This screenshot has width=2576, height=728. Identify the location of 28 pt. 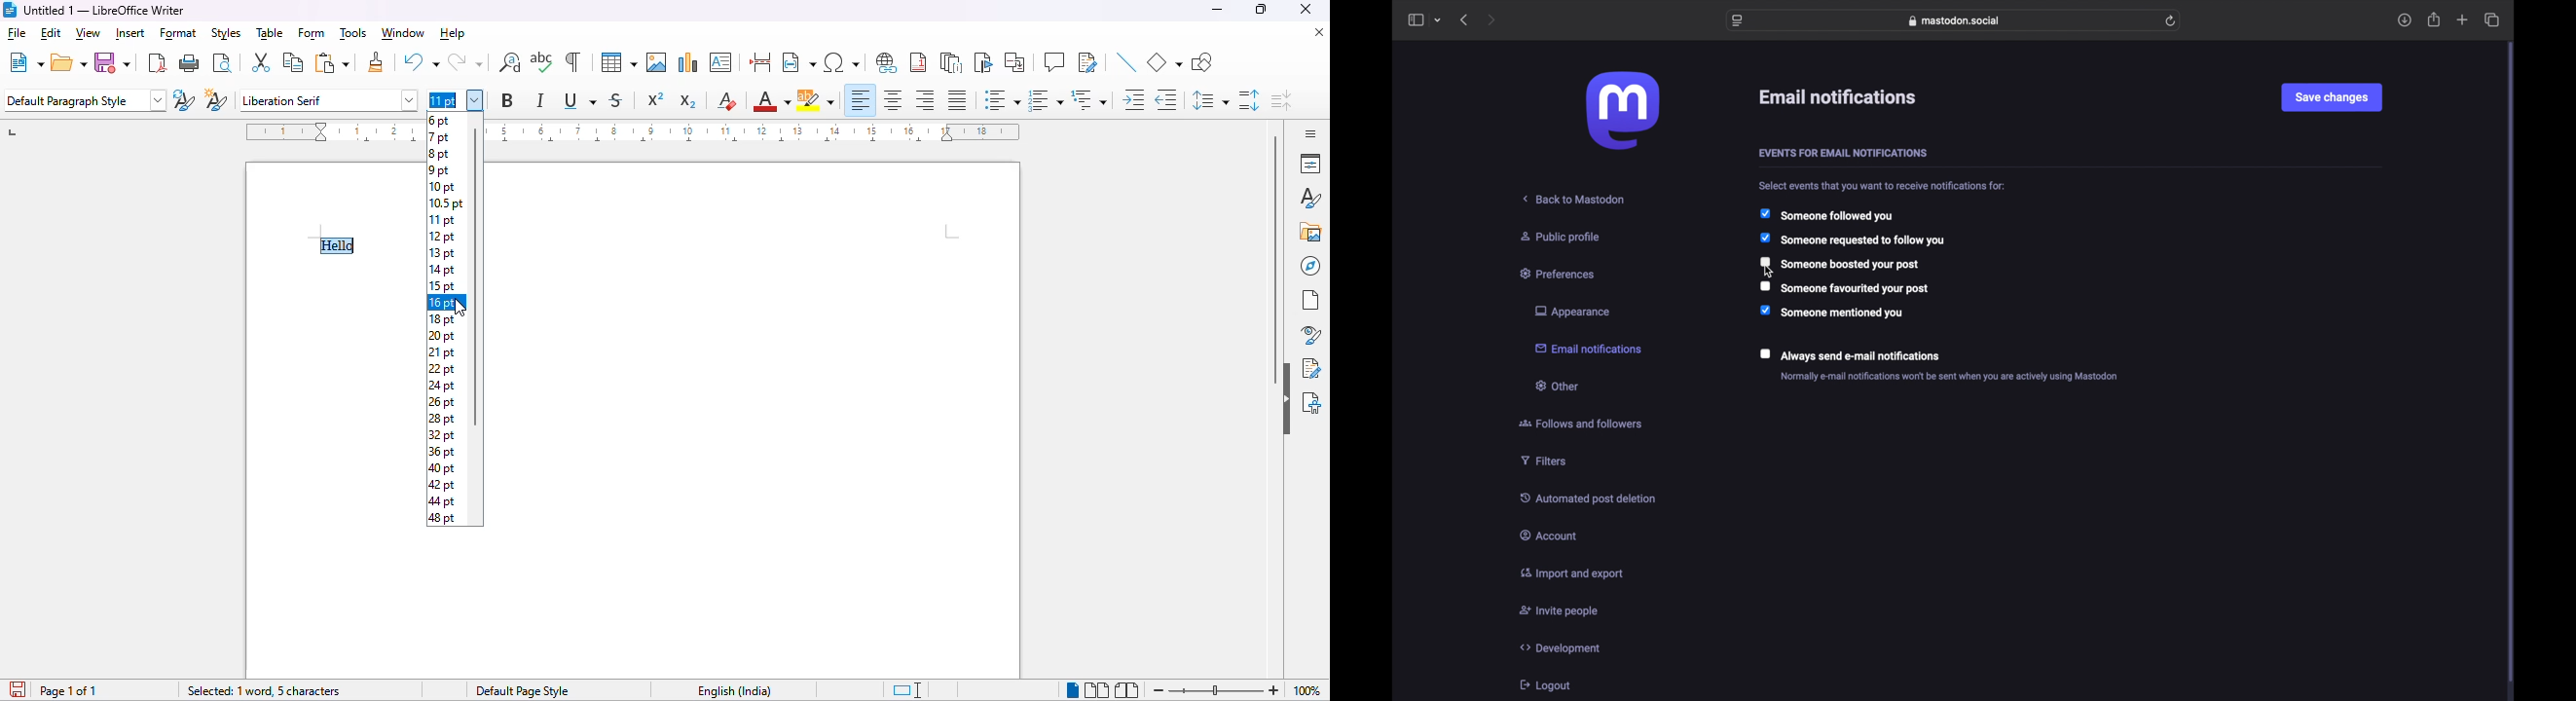
(442, 419).